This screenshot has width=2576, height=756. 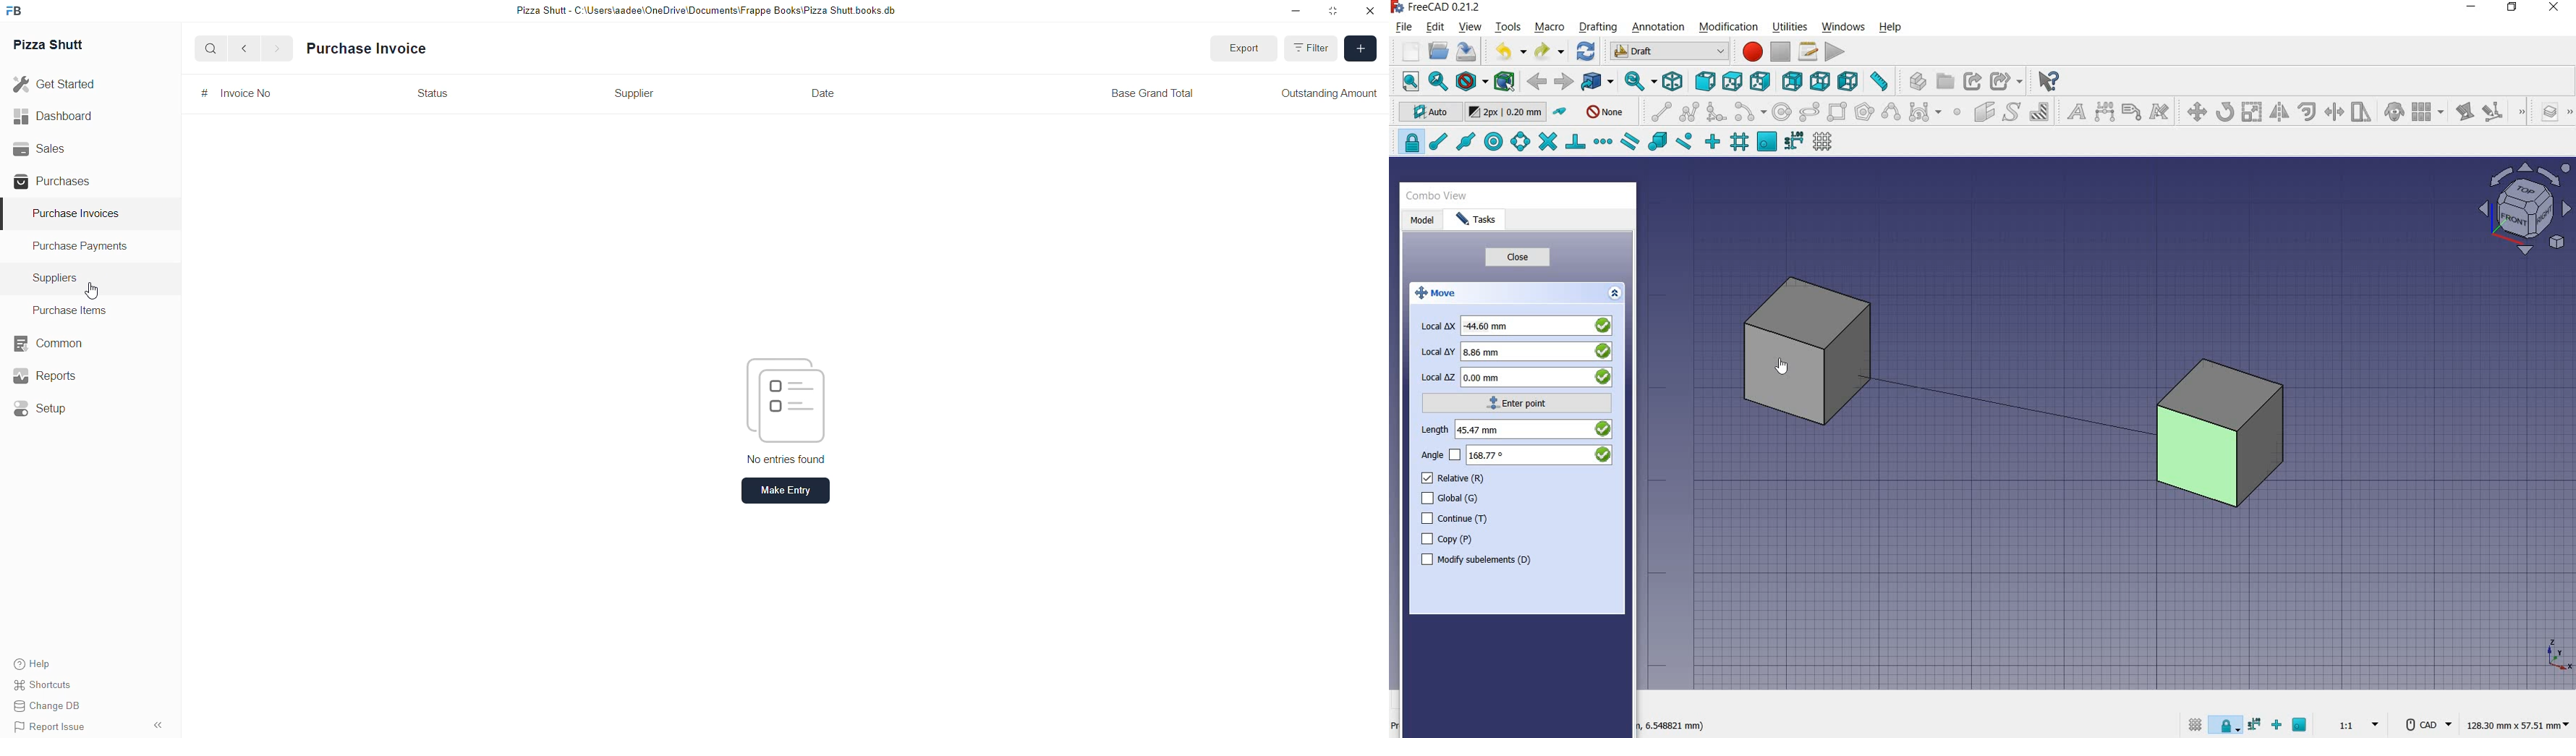 I want to click on Reports, so click(x=47, y=376).